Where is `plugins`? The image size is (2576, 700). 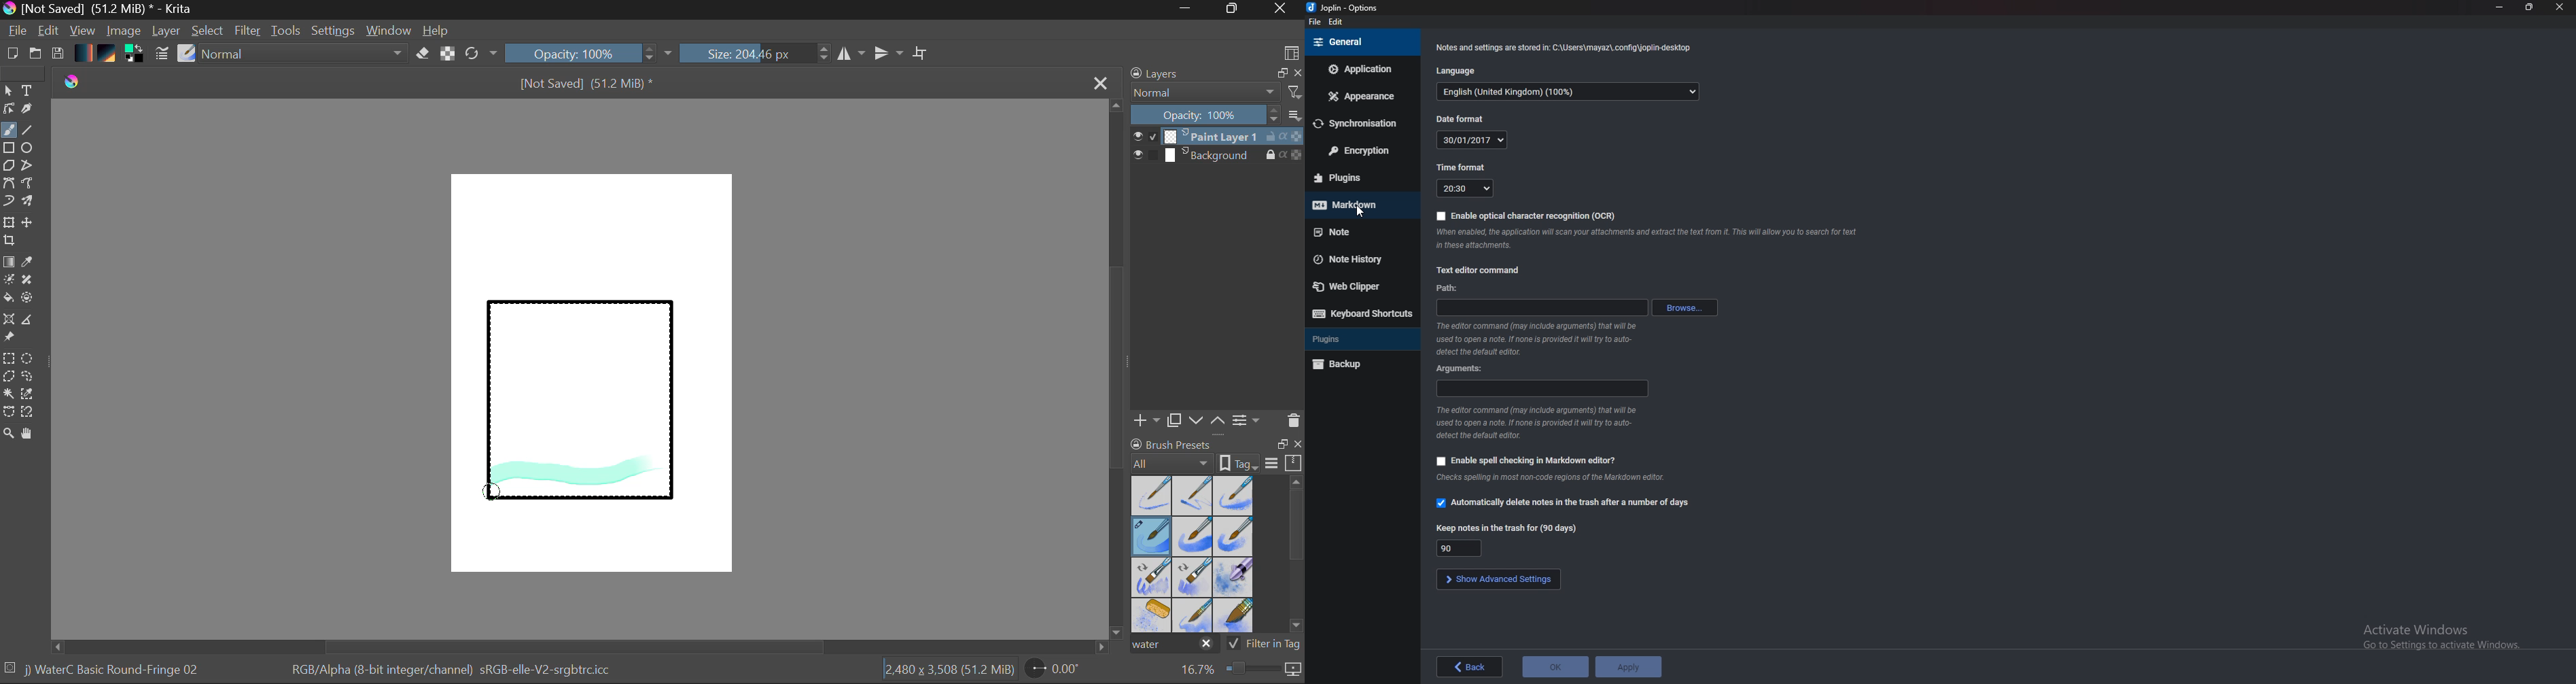 plugins is located at coordinates (1362, 339).